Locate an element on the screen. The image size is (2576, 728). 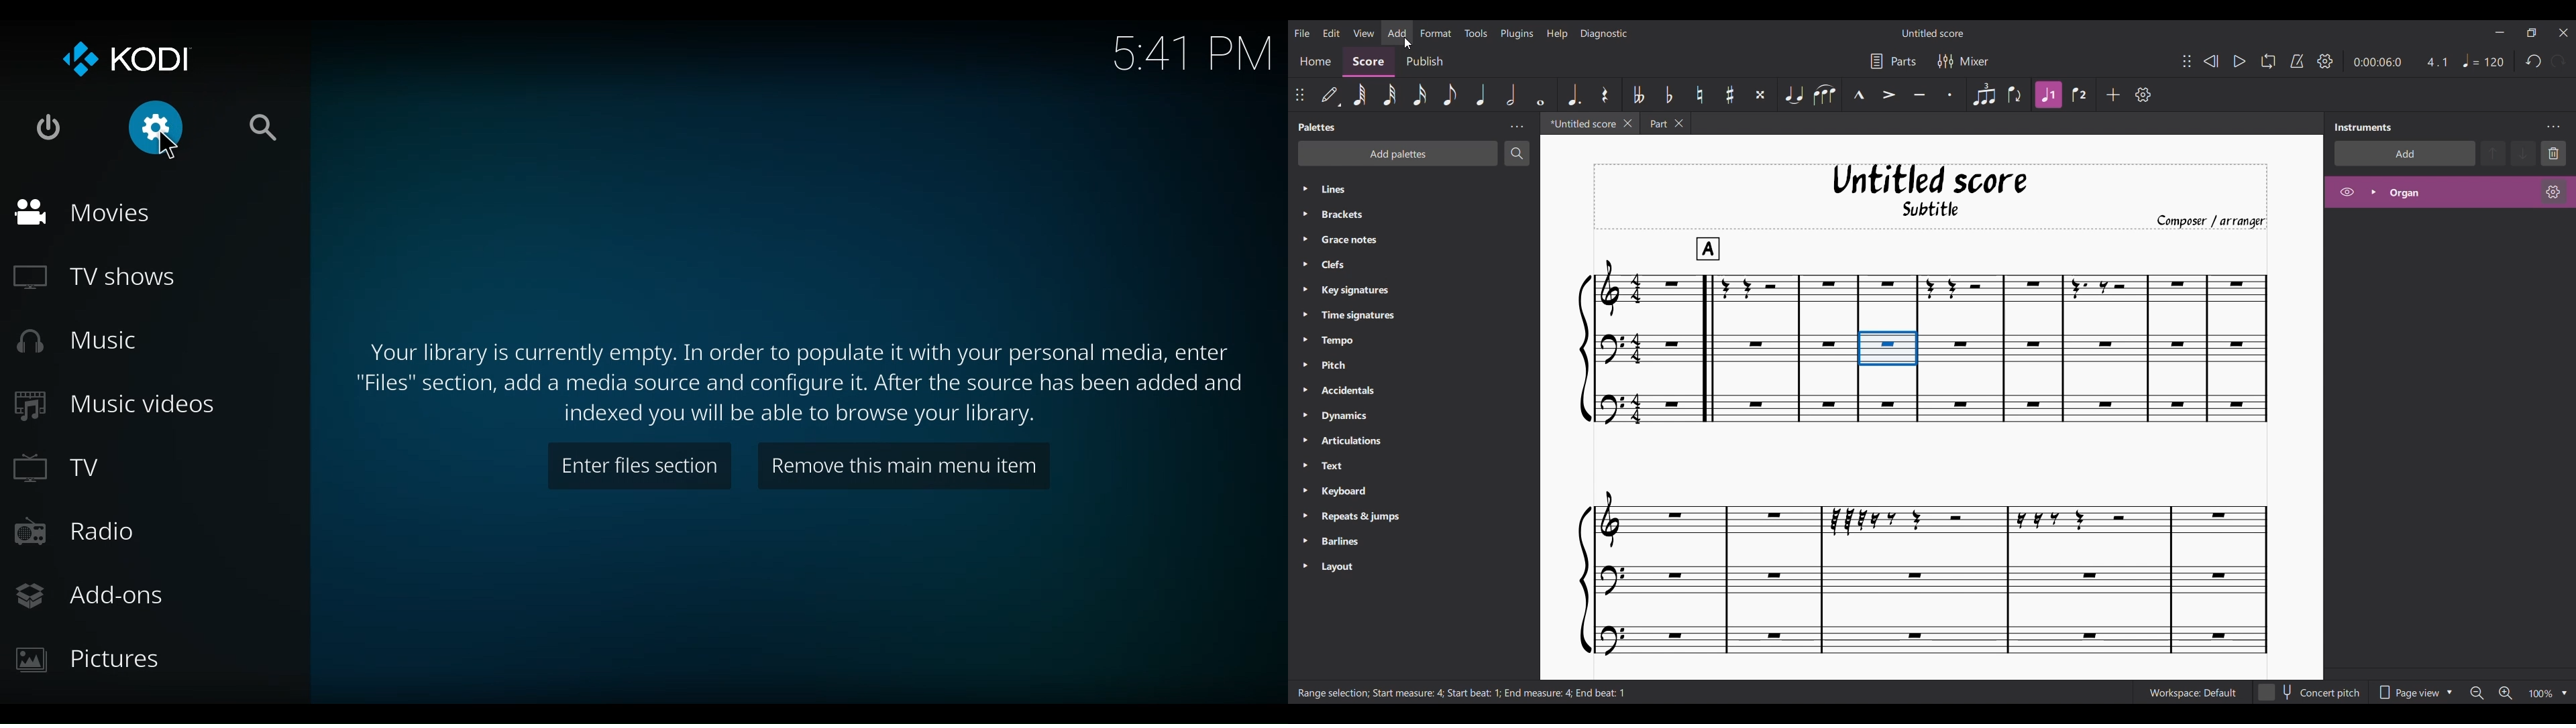
movies is located at coordinates (82, 213).